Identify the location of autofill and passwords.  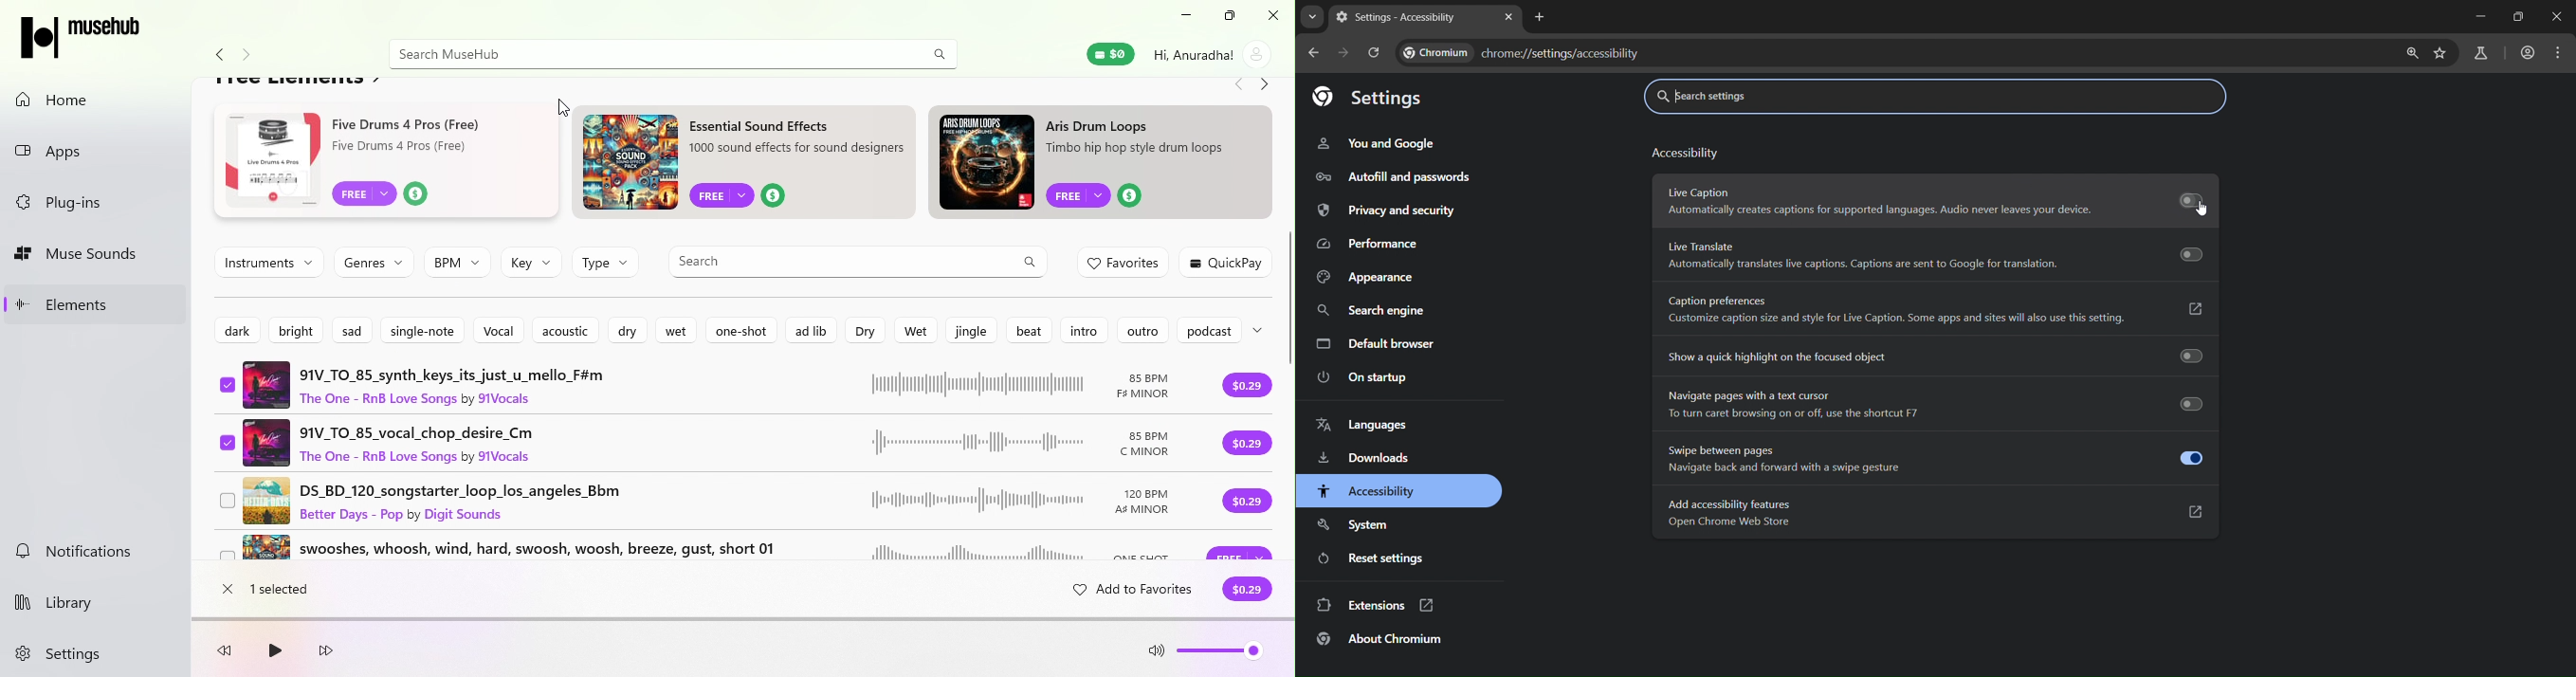
(1395, 179).